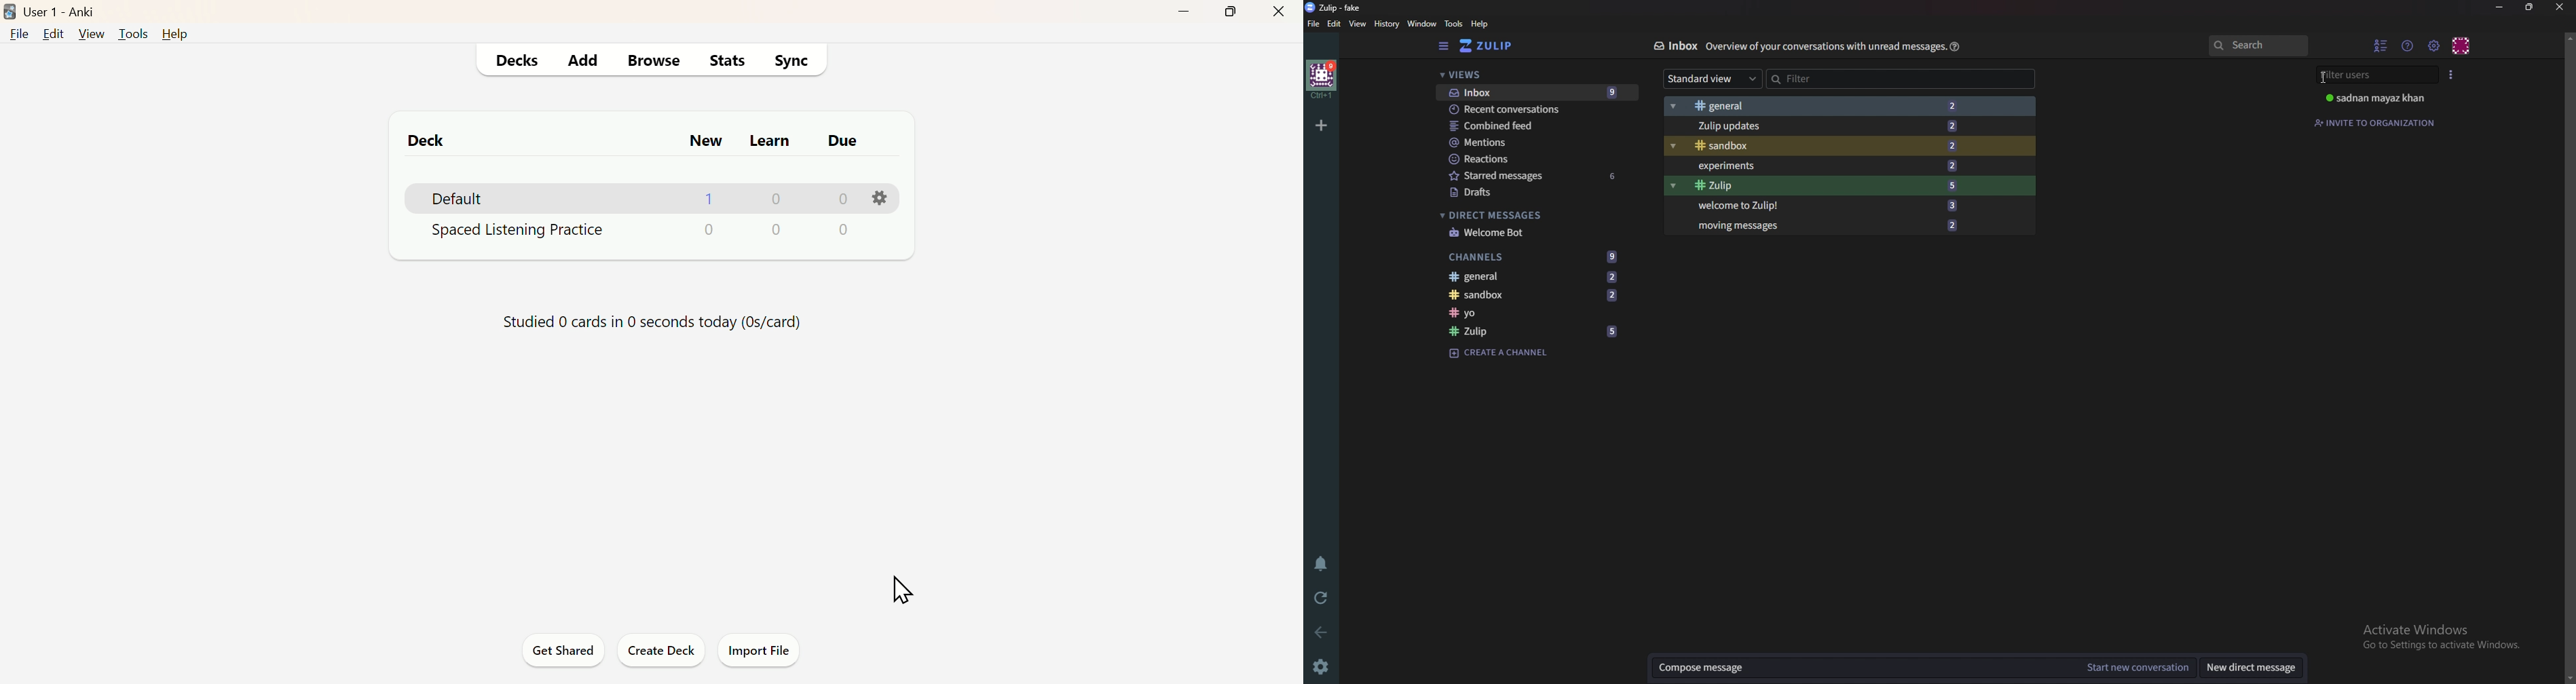  Describe the element at coordinates (635, 231) in the screenshot. I see `Spaced Listening Practice` at that location.